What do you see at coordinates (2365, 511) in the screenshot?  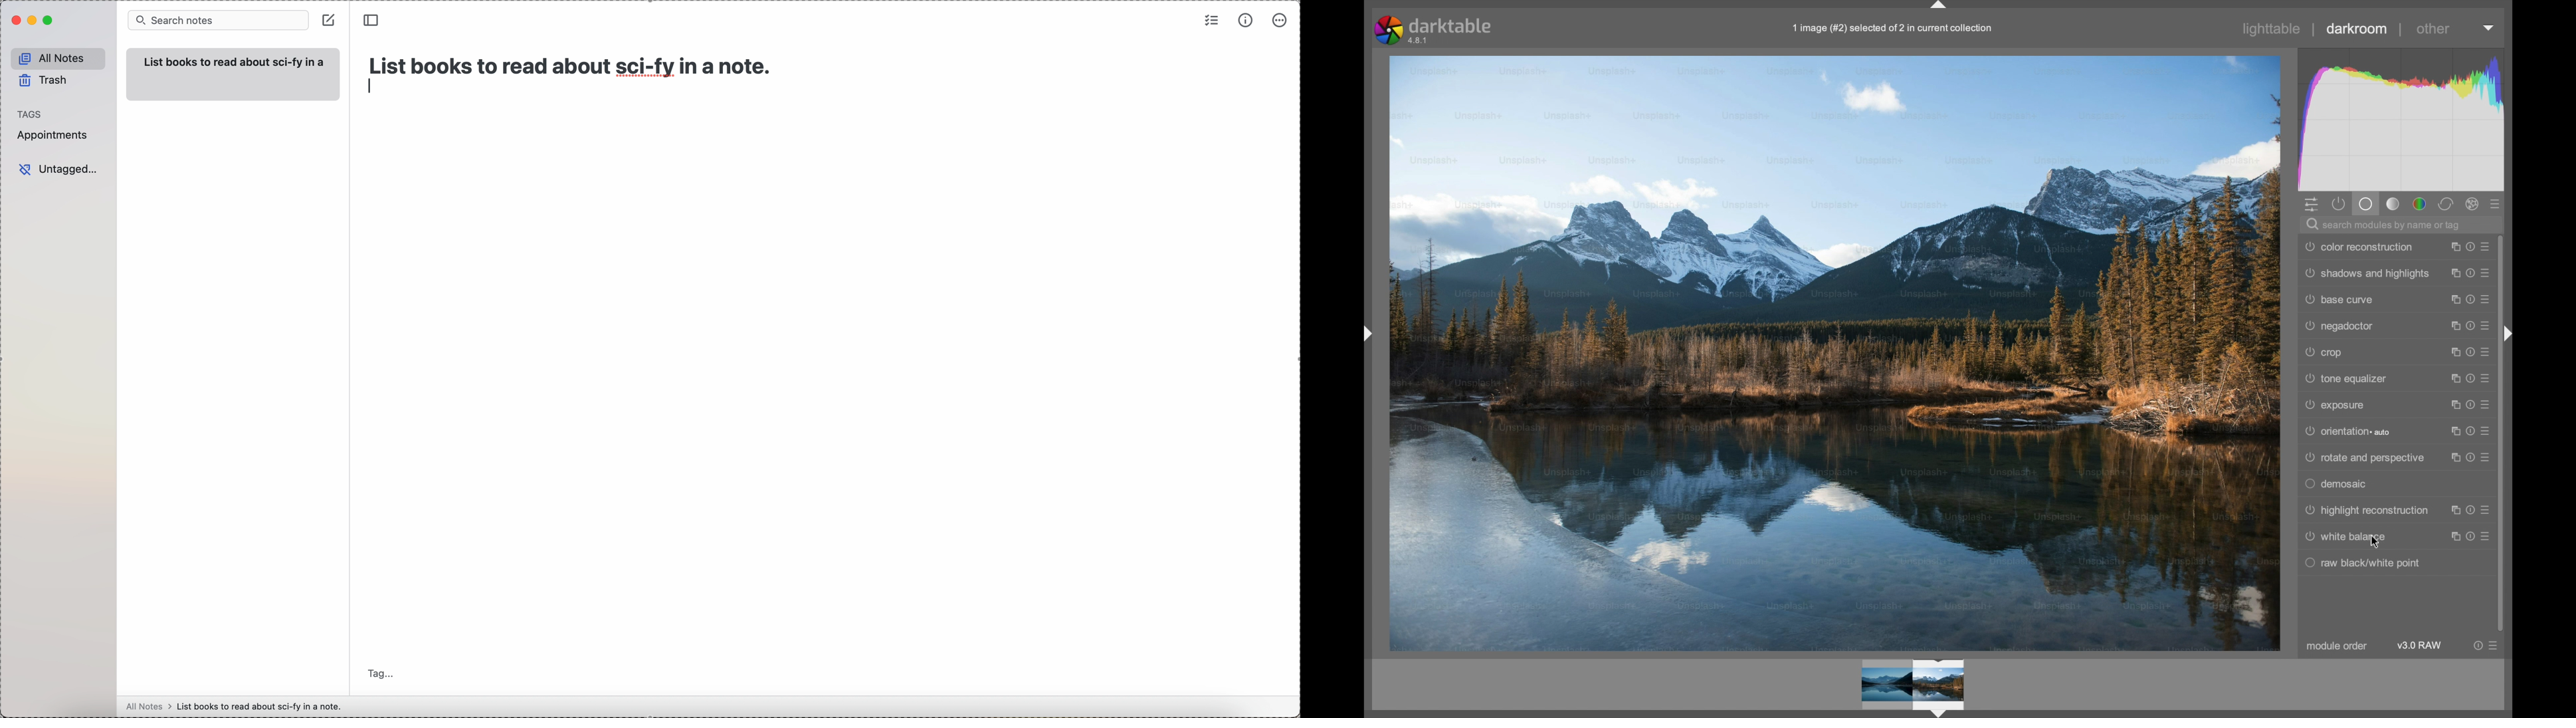 I see `highlight reconstruction` at bounding box center [2365, 511].